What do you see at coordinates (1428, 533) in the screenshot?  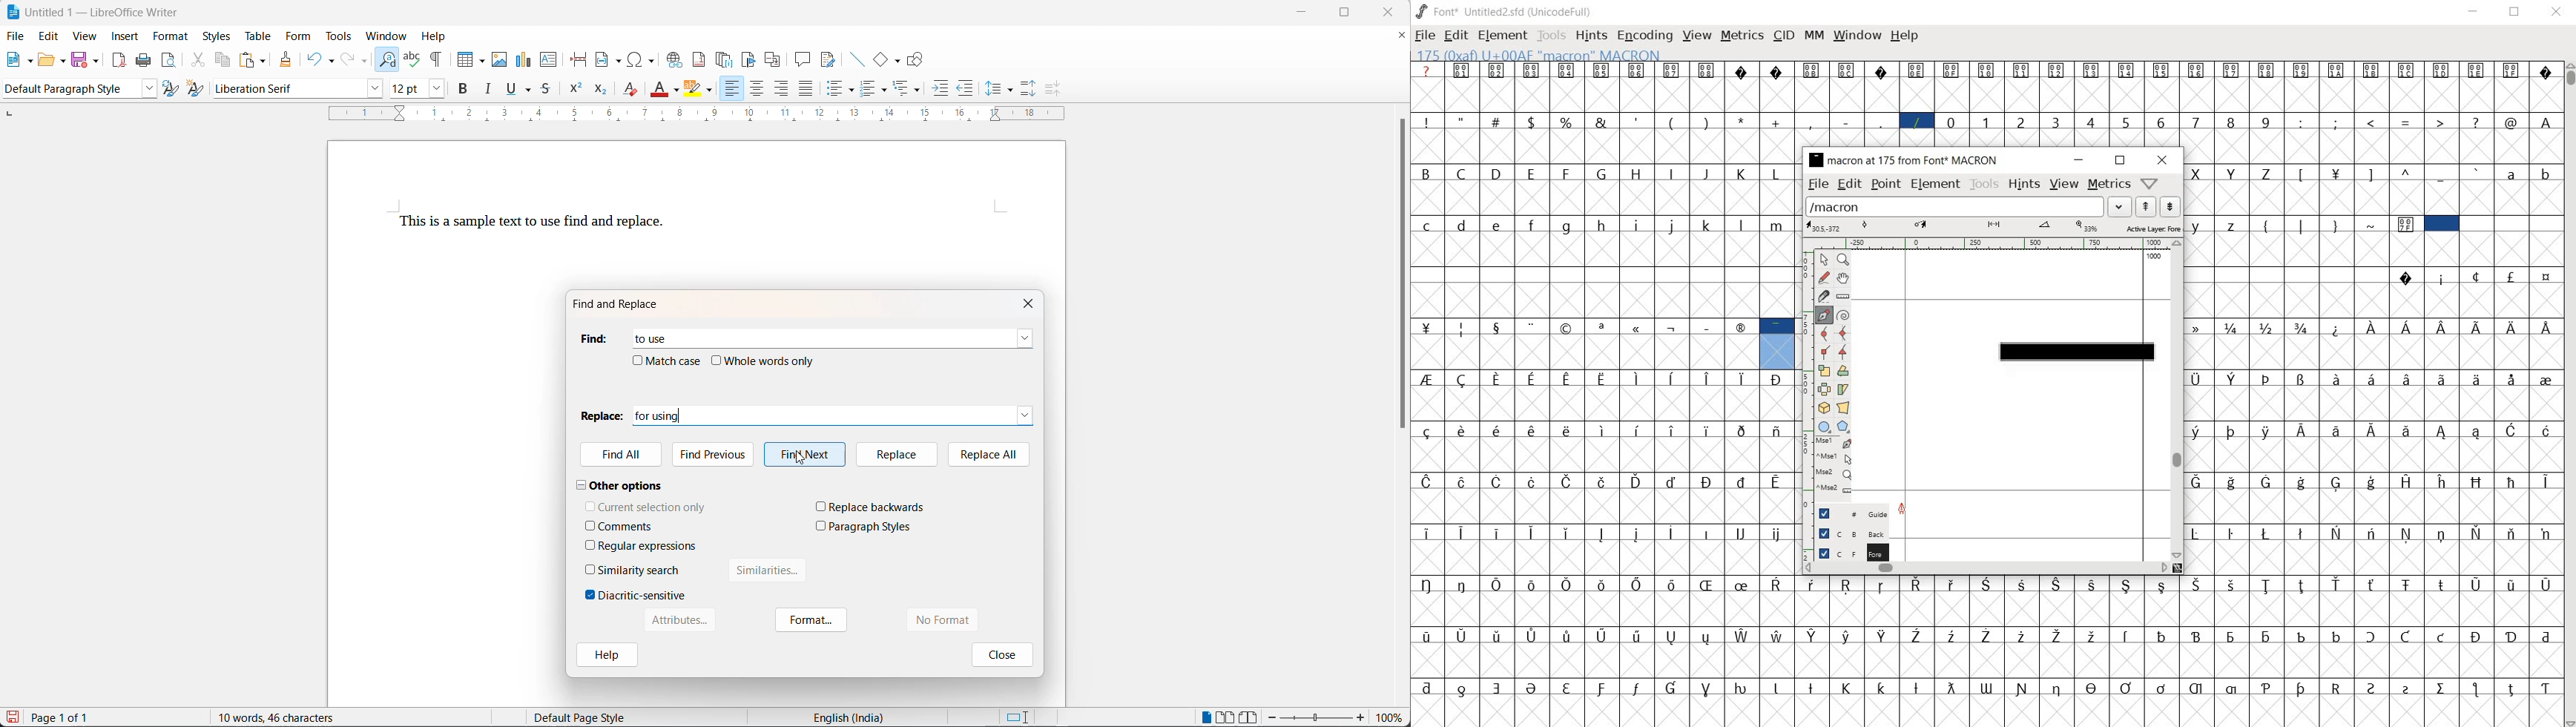 I see `Symbol` at bounding box center [1428, 533].